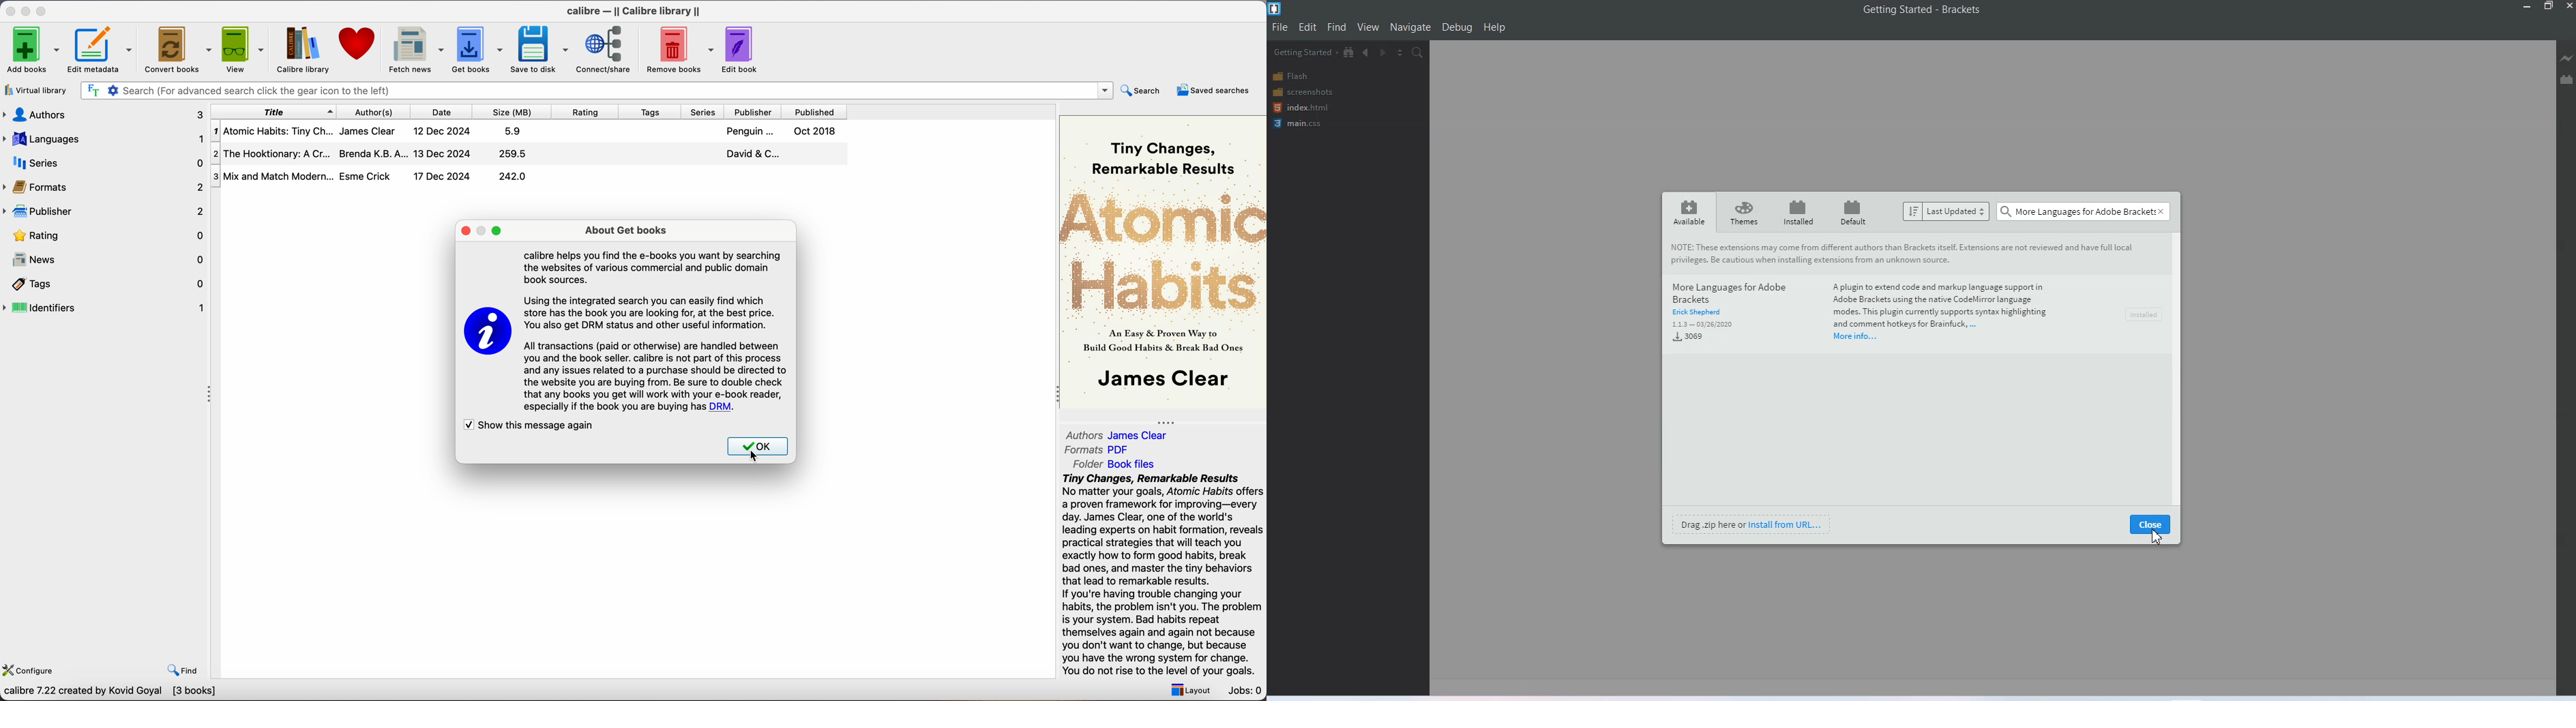  What do you see at coordinates (106, 285) in the screenshot?
I see `tags` at bounding box center [106, 285].